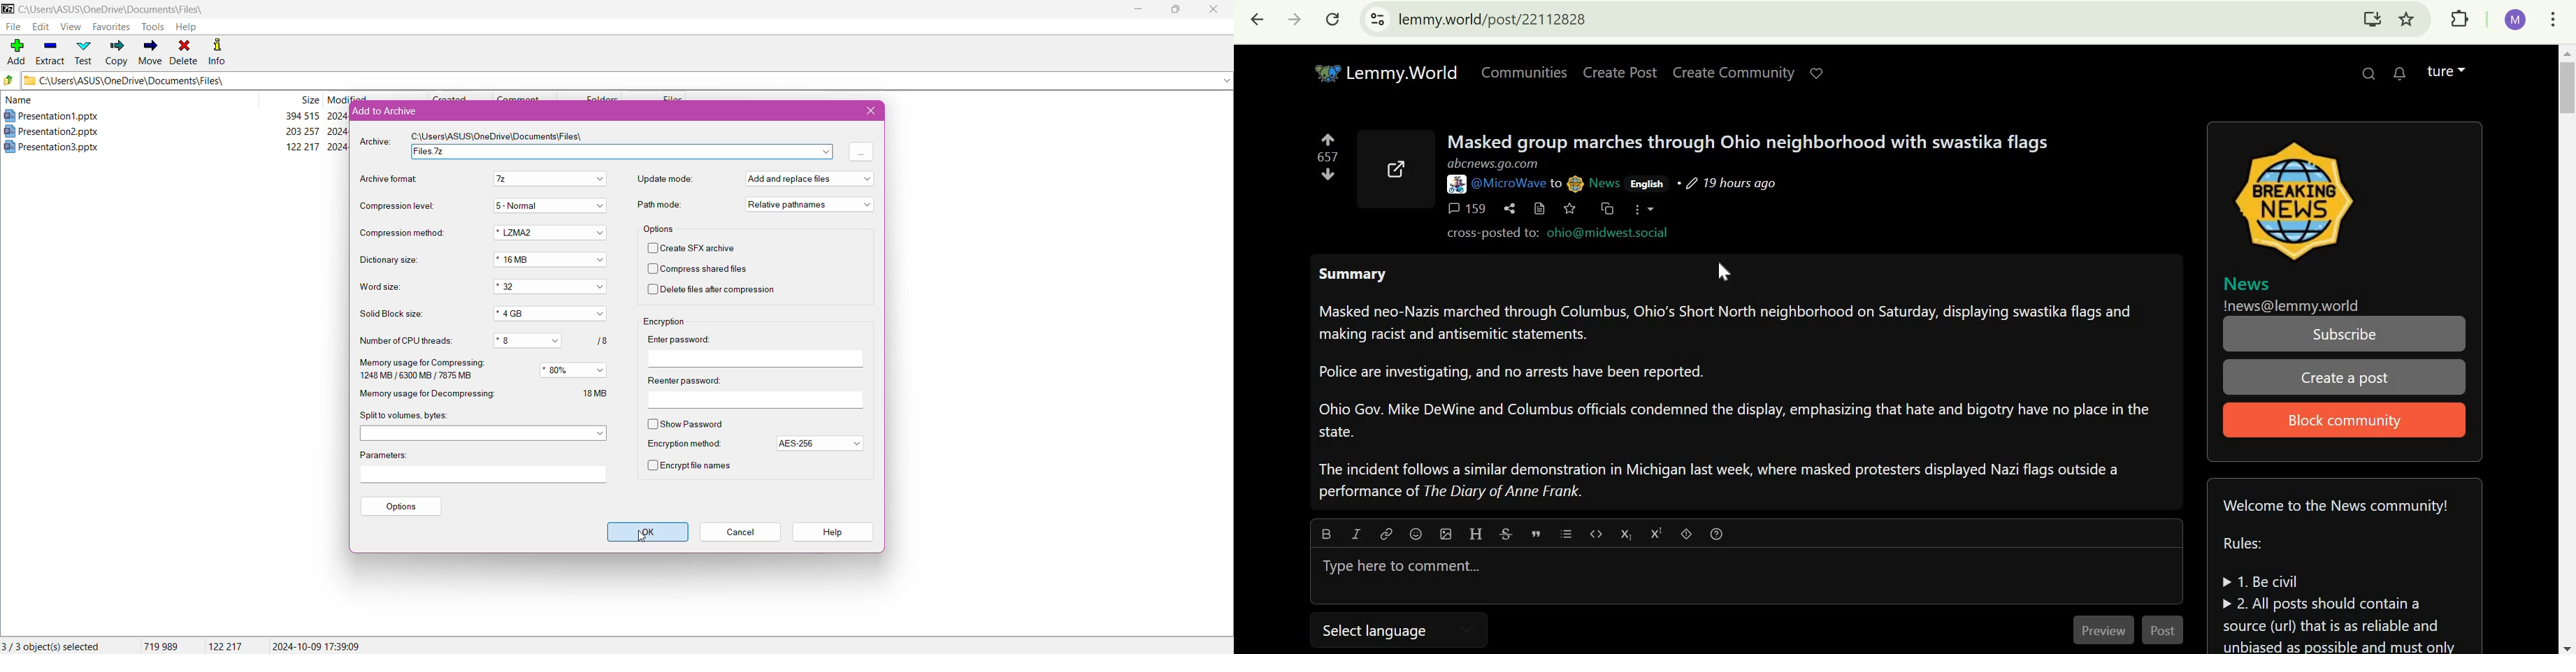 This screenshot has height=672, width=2576. I want to click on scrollbar, so click(2563, 349).